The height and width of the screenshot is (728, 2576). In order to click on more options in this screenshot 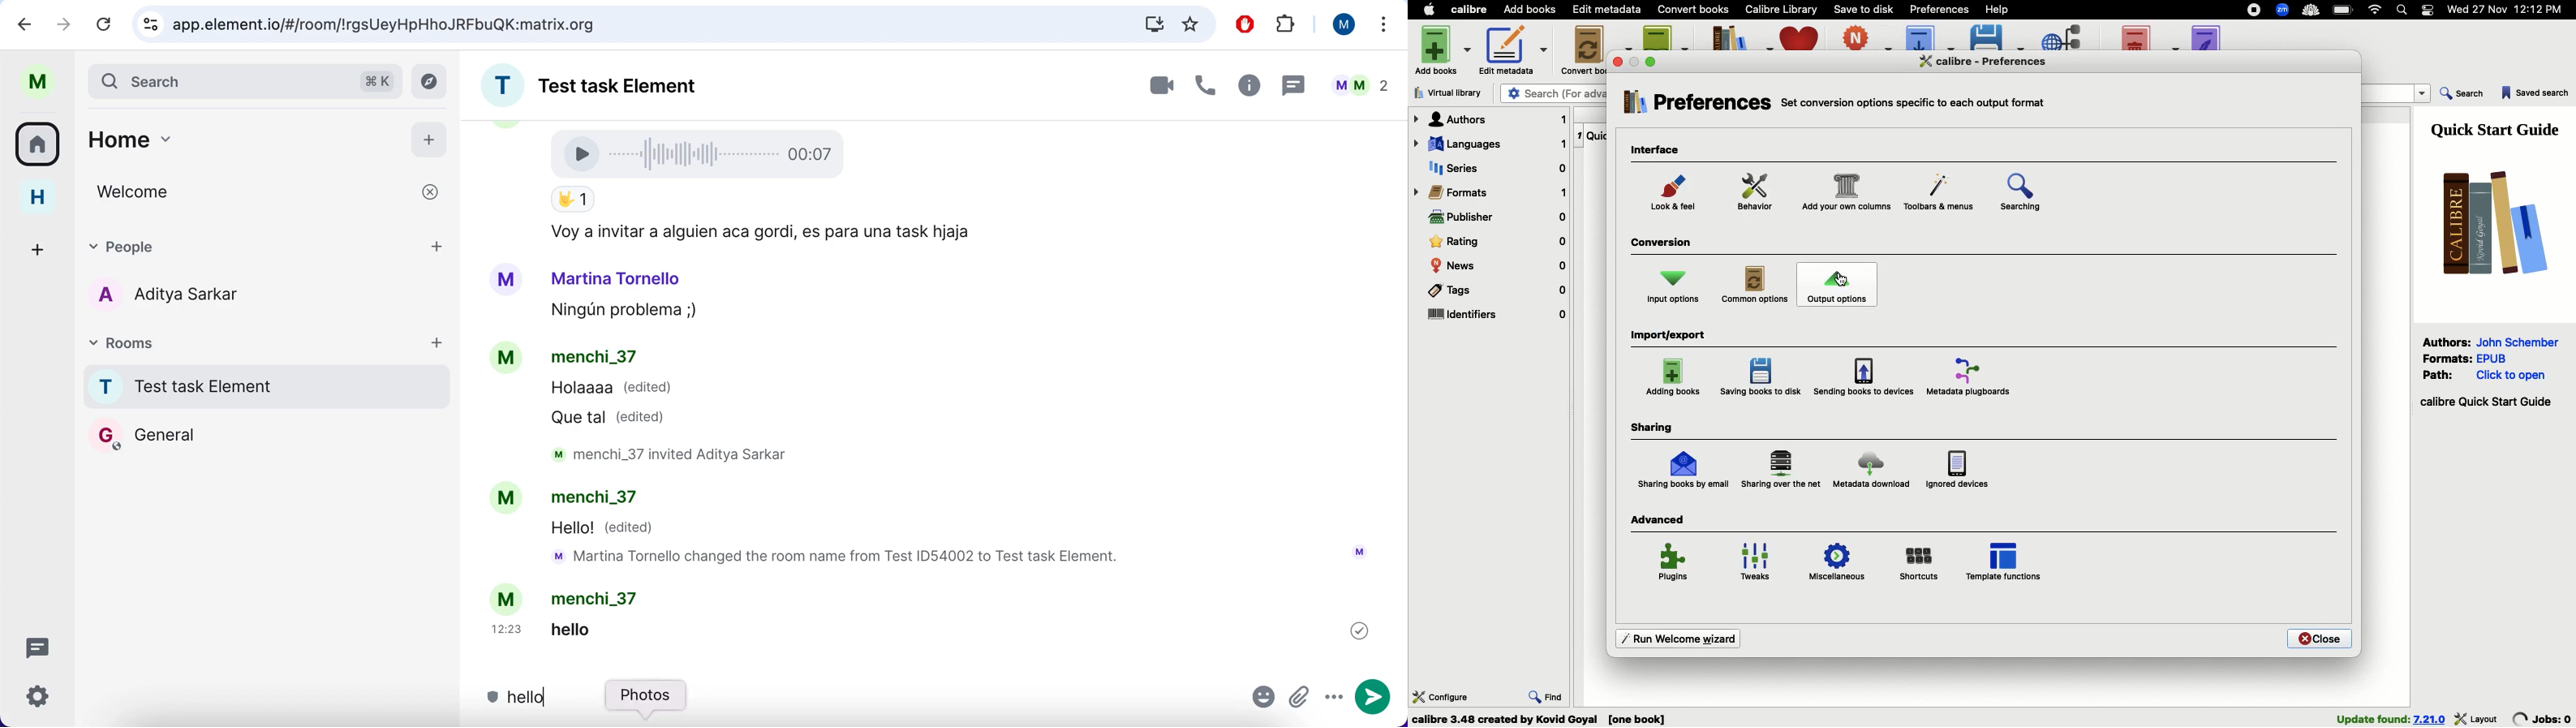, I will do `click(1385, 27)`.